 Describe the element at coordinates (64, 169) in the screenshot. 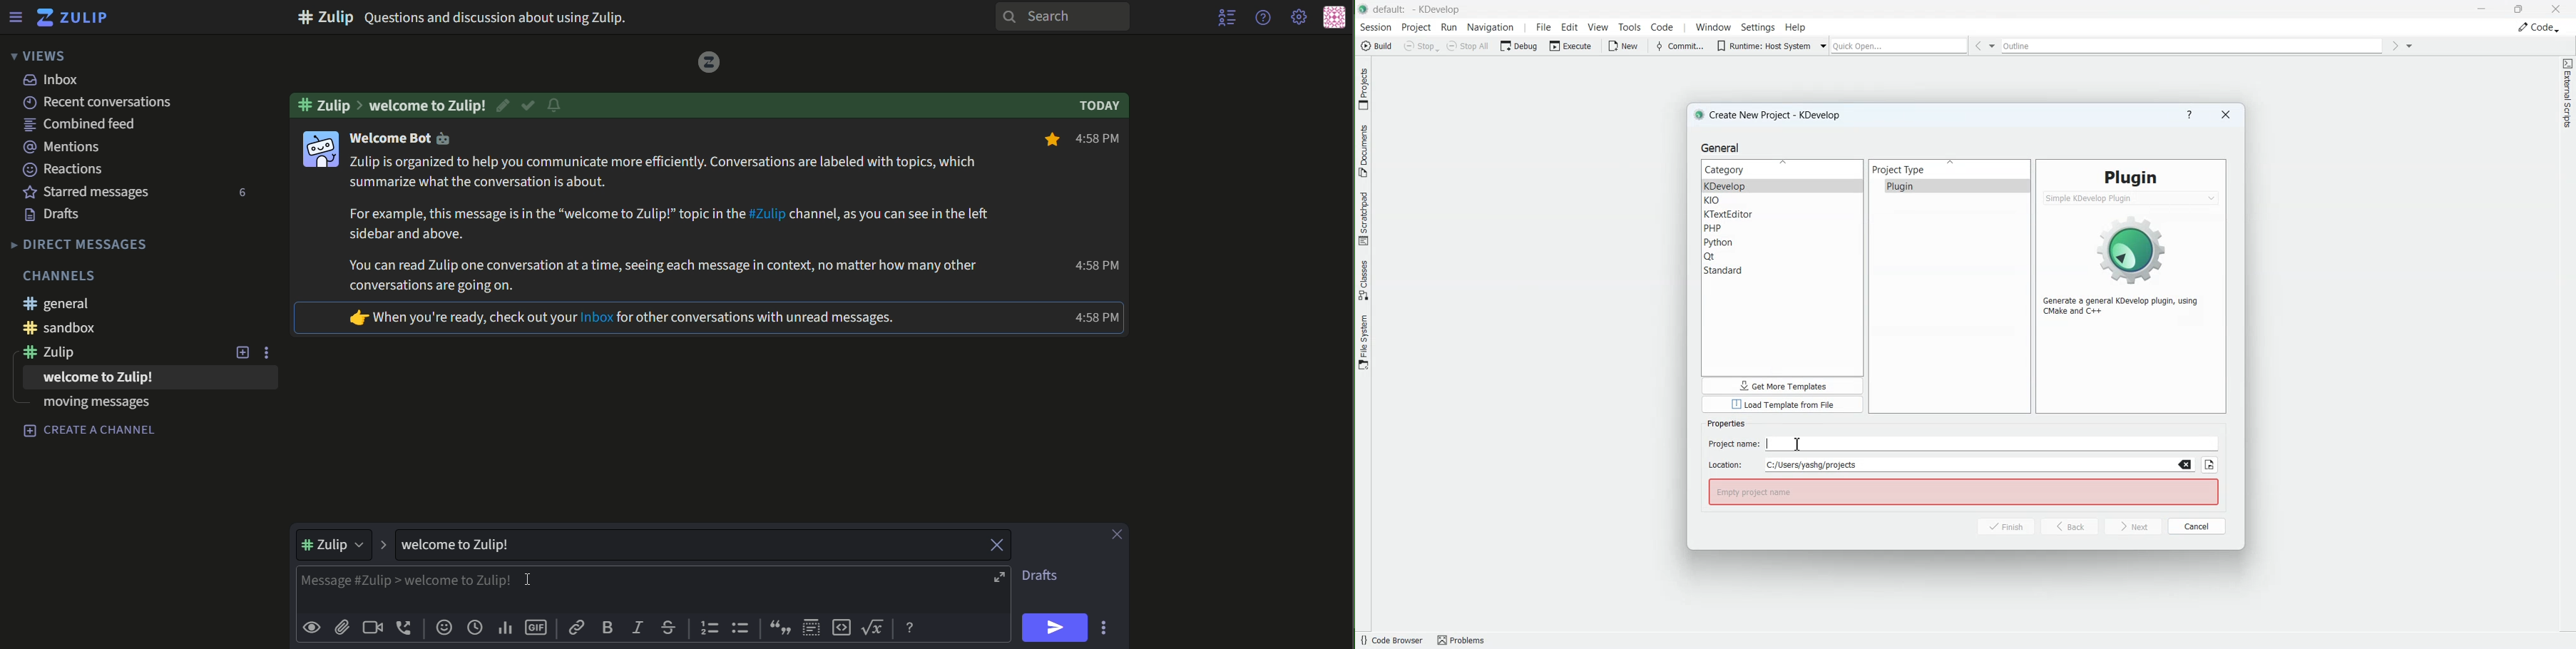

I see `text` at that location.